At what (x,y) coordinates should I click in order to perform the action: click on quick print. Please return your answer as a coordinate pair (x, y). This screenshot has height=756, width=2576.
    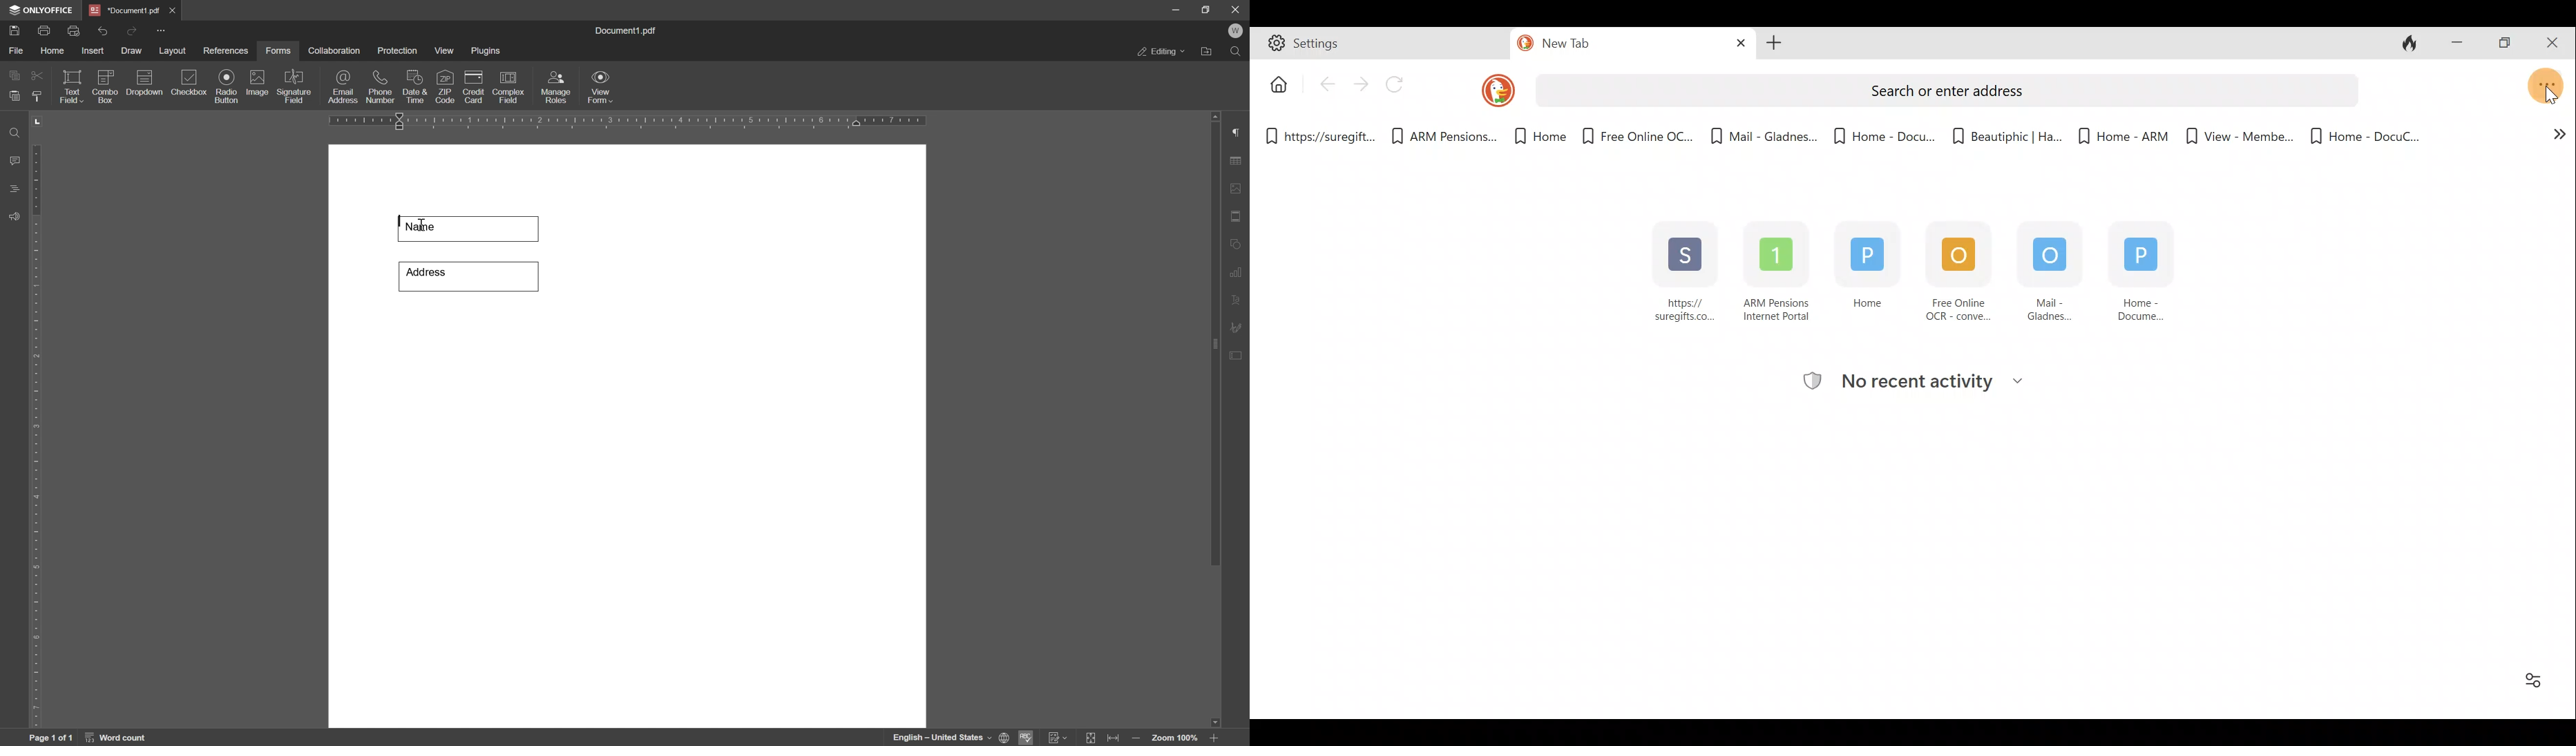
    Looking at the image, I should click on (71, 30).